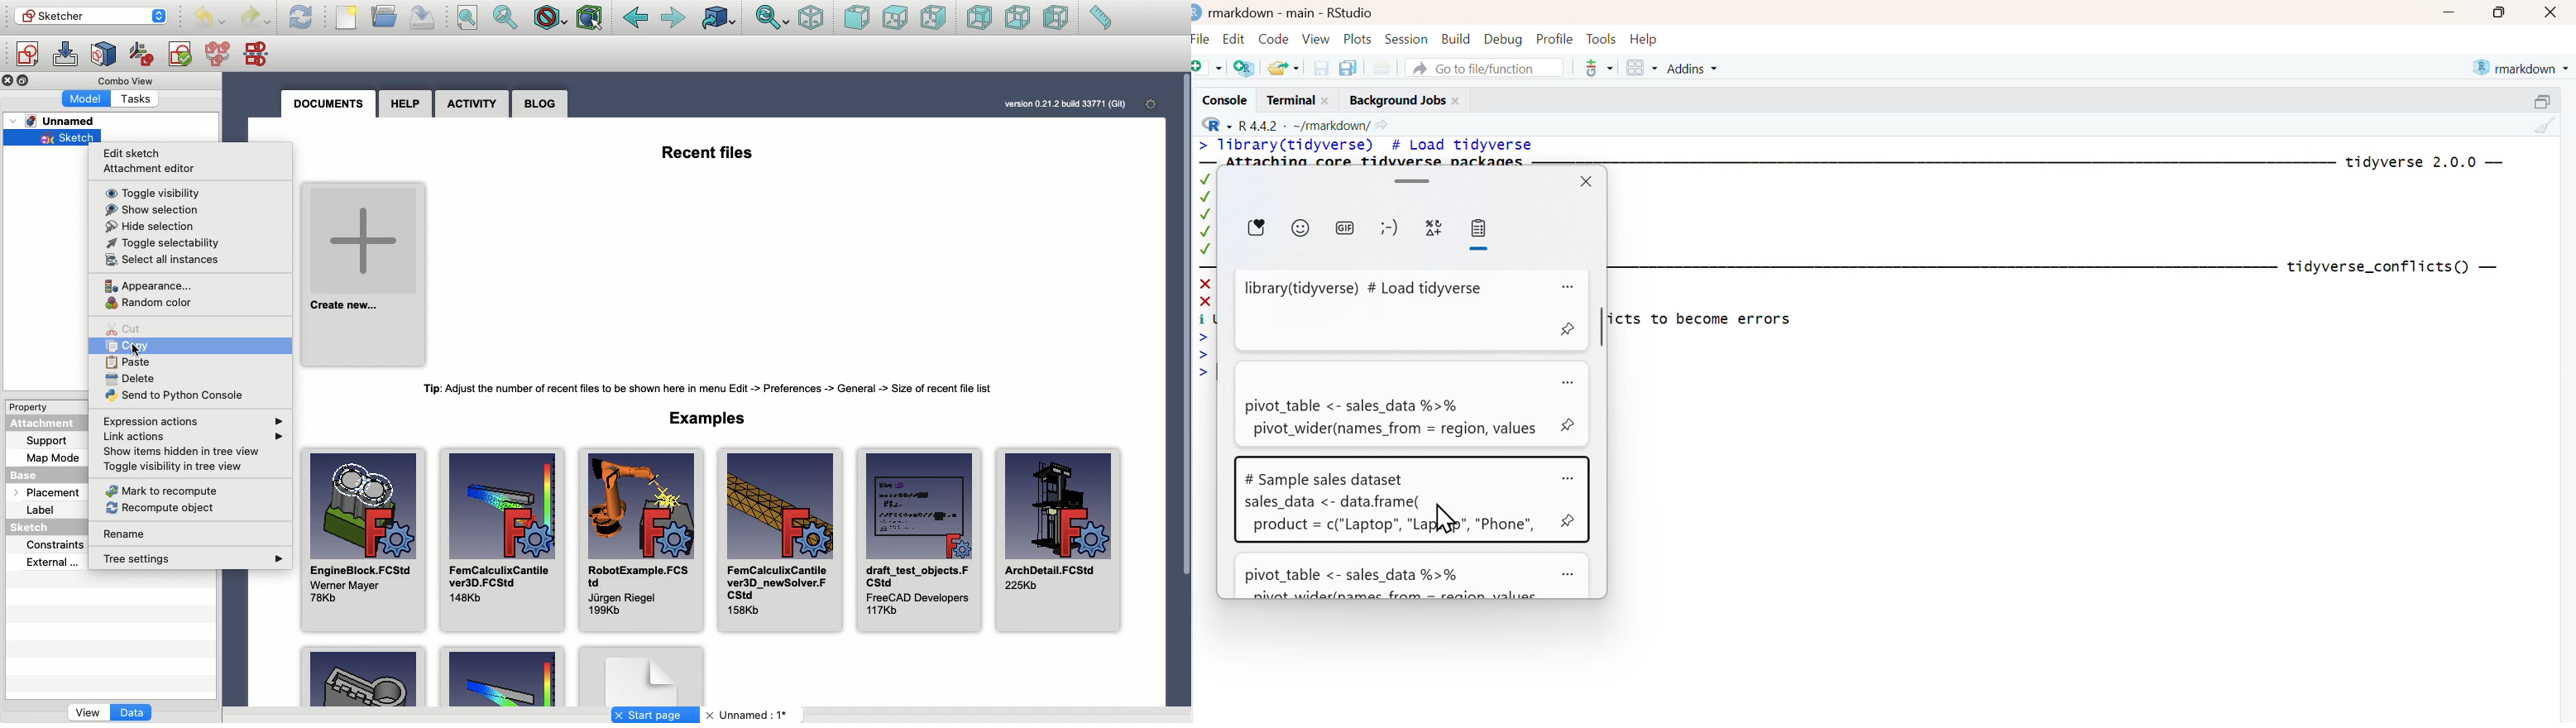 This screenshot has width=2576, height=728. What do you see at coordinates (1570, 425) in the screenshot?
I see `pin` at bounding box center [1570, 425].